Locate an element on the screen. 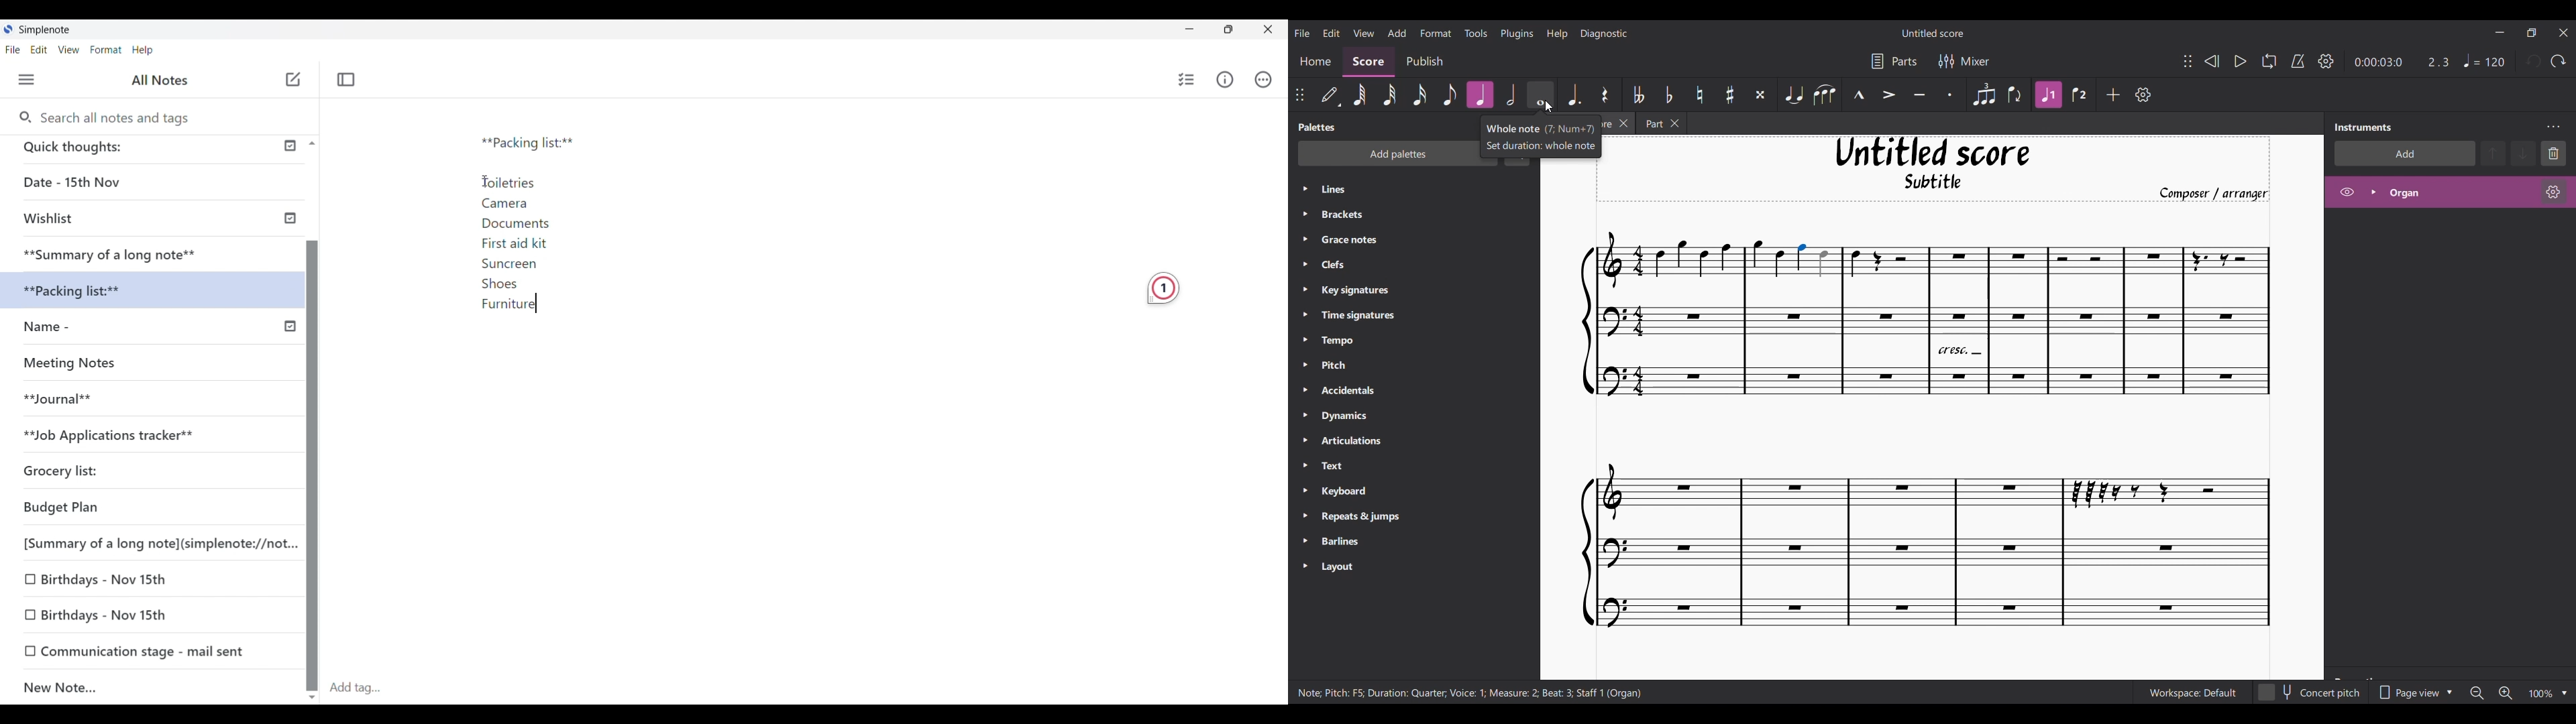  Tools menu is located at coordinates (1475, 32).